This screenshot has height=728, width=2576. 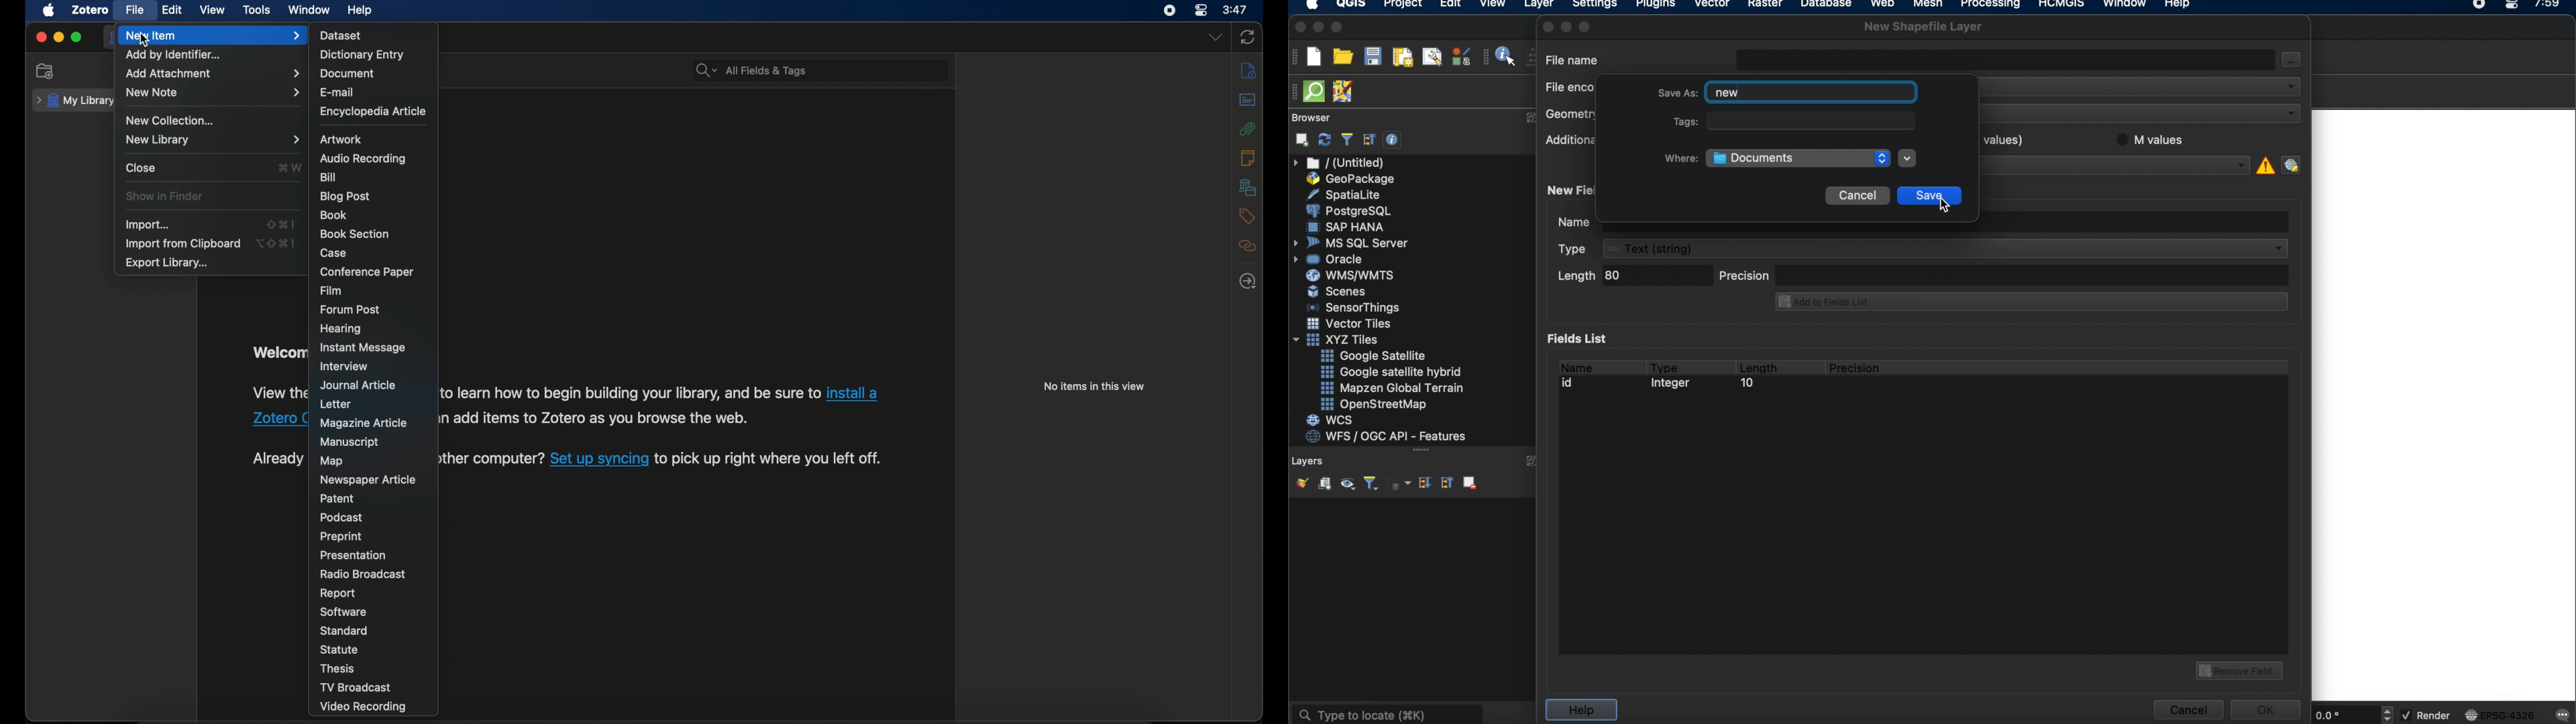 What do you see at coordinates (77, 38) in the screenshot?
I see `maximize` at bounding box center [77, 38].